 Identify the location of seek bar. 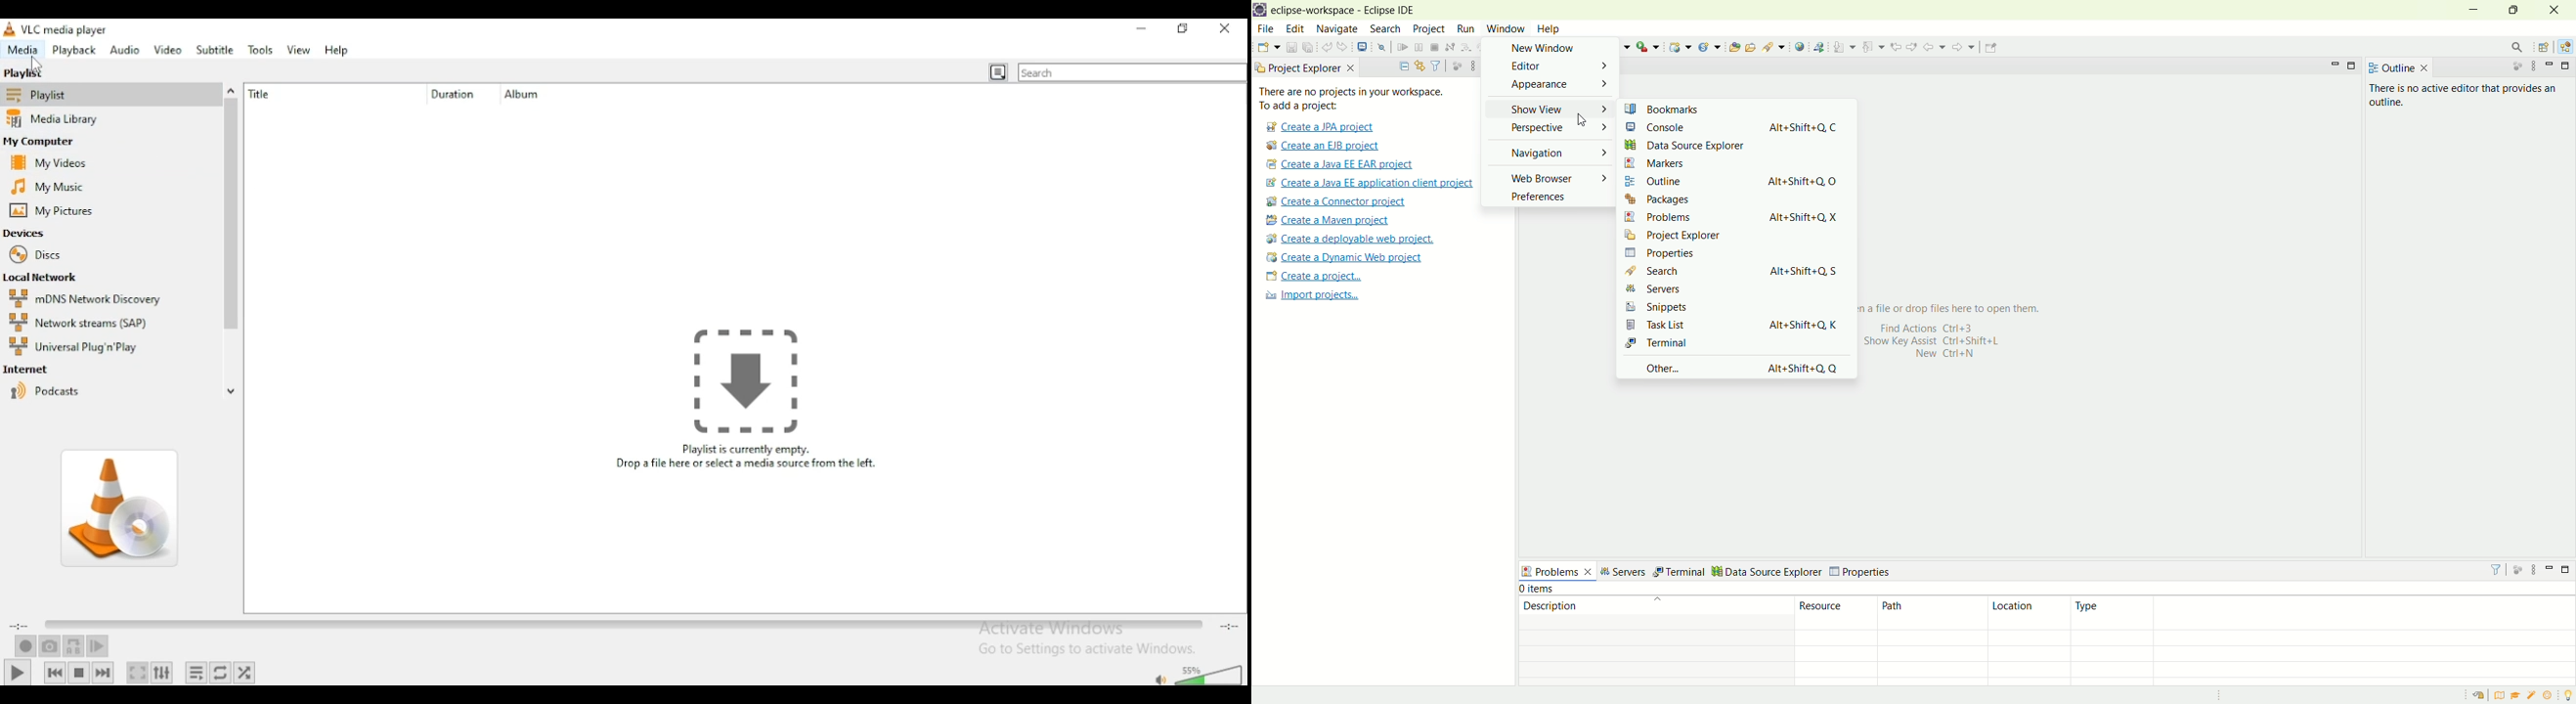
(624, 623).